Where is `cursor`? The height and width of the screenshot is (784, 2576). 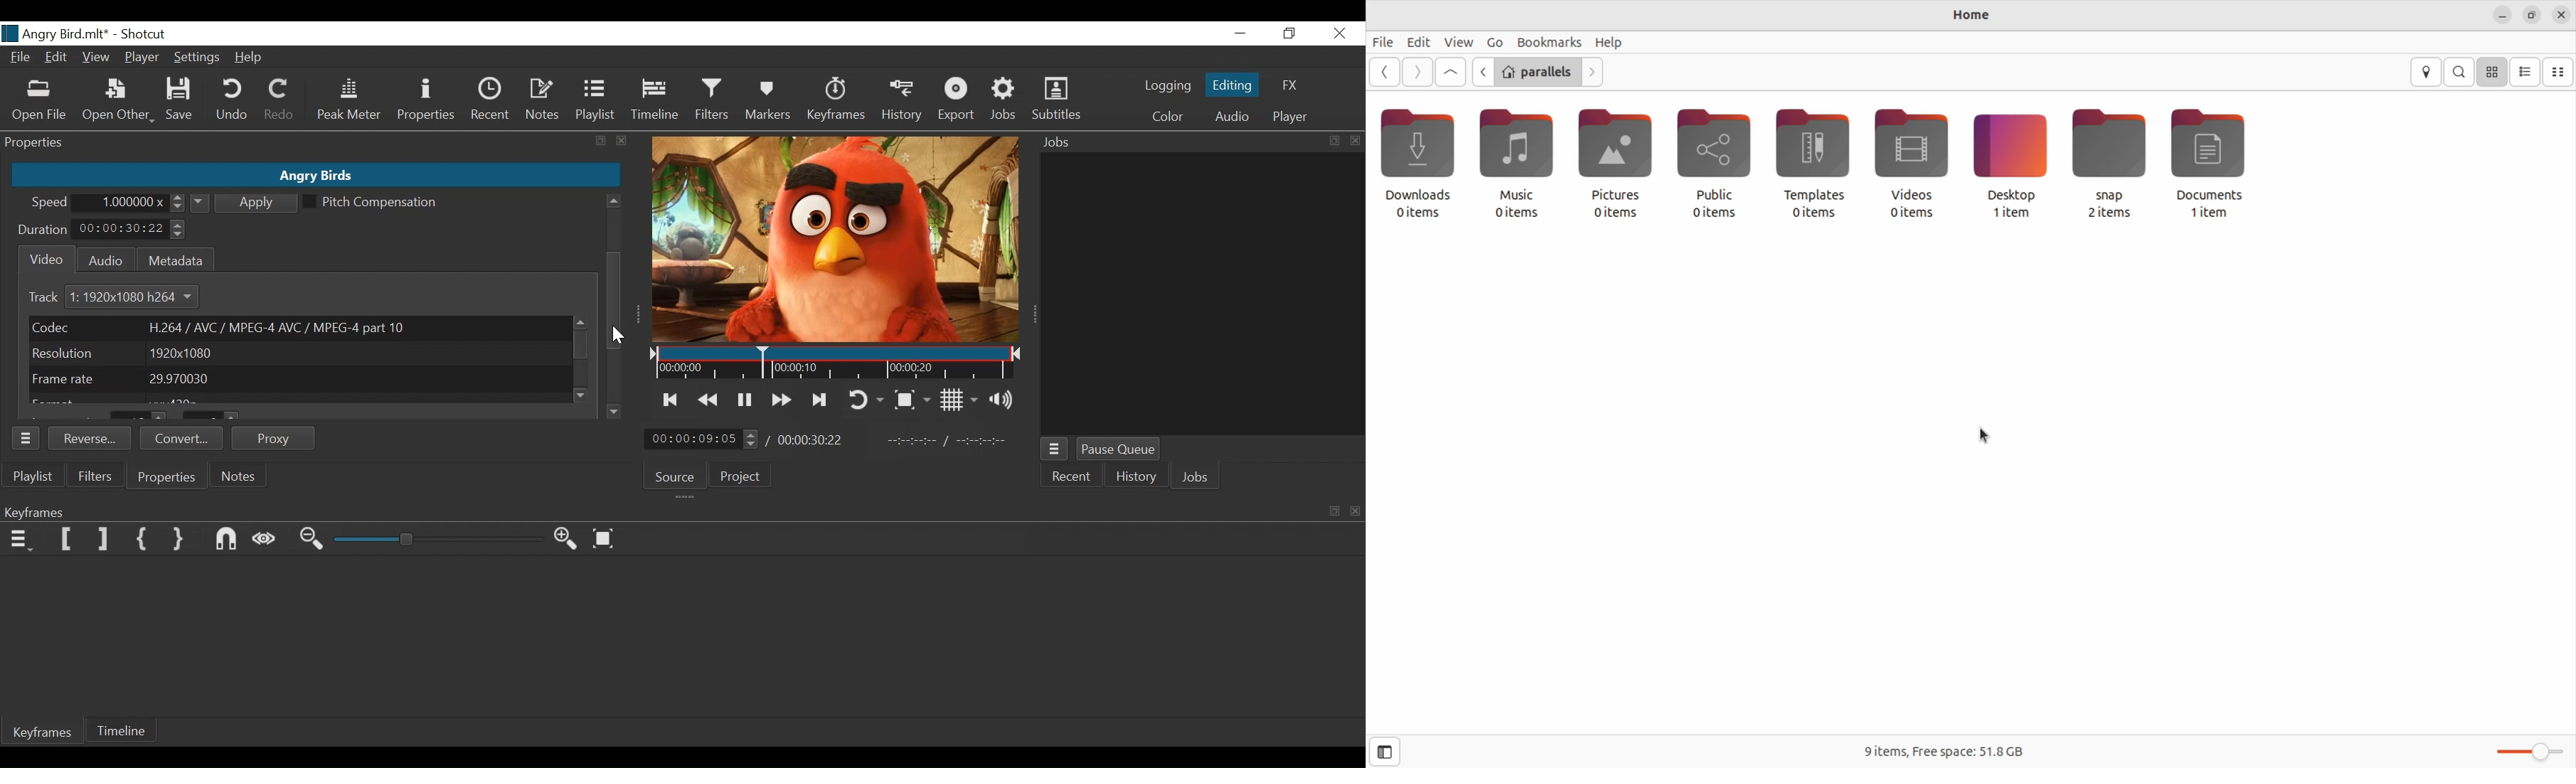 cursor is located at coordinates (615, 292).